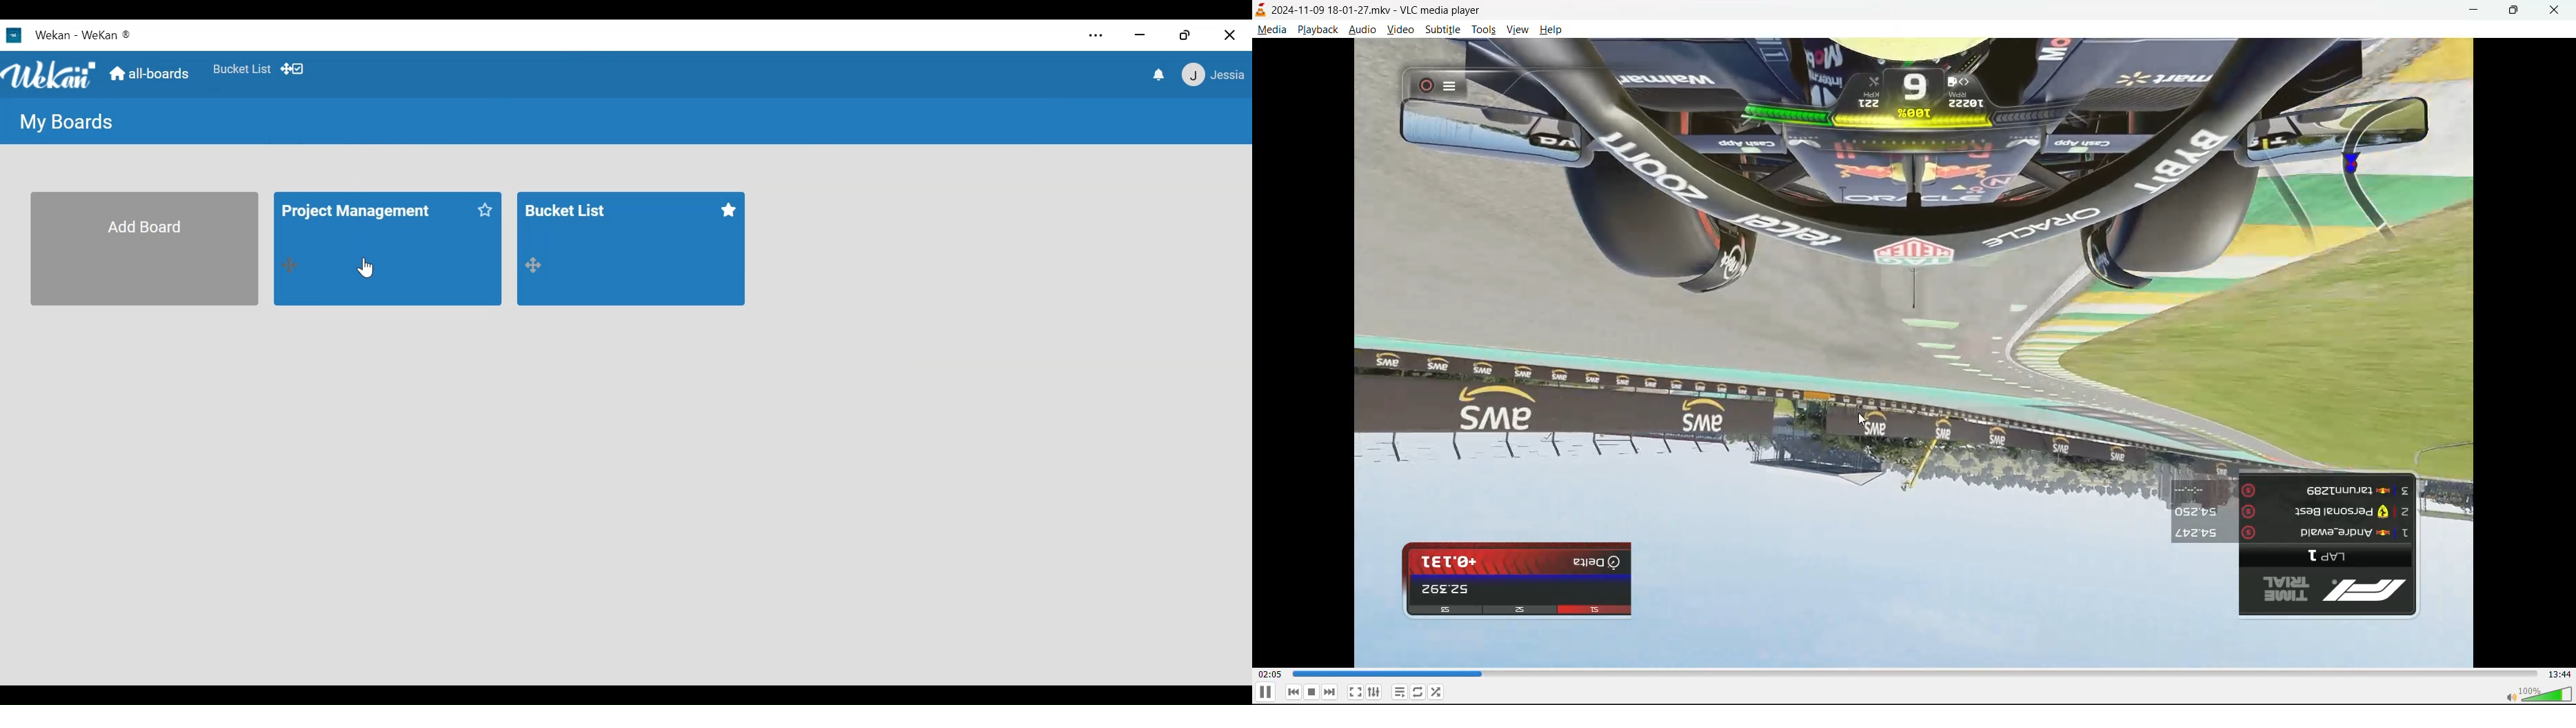 The height and width of the screenshot is (728, 2576). What do you see at coordinates (1313, 692) in the screenshot?
I see `stop` at bounding box center [1313, 692].